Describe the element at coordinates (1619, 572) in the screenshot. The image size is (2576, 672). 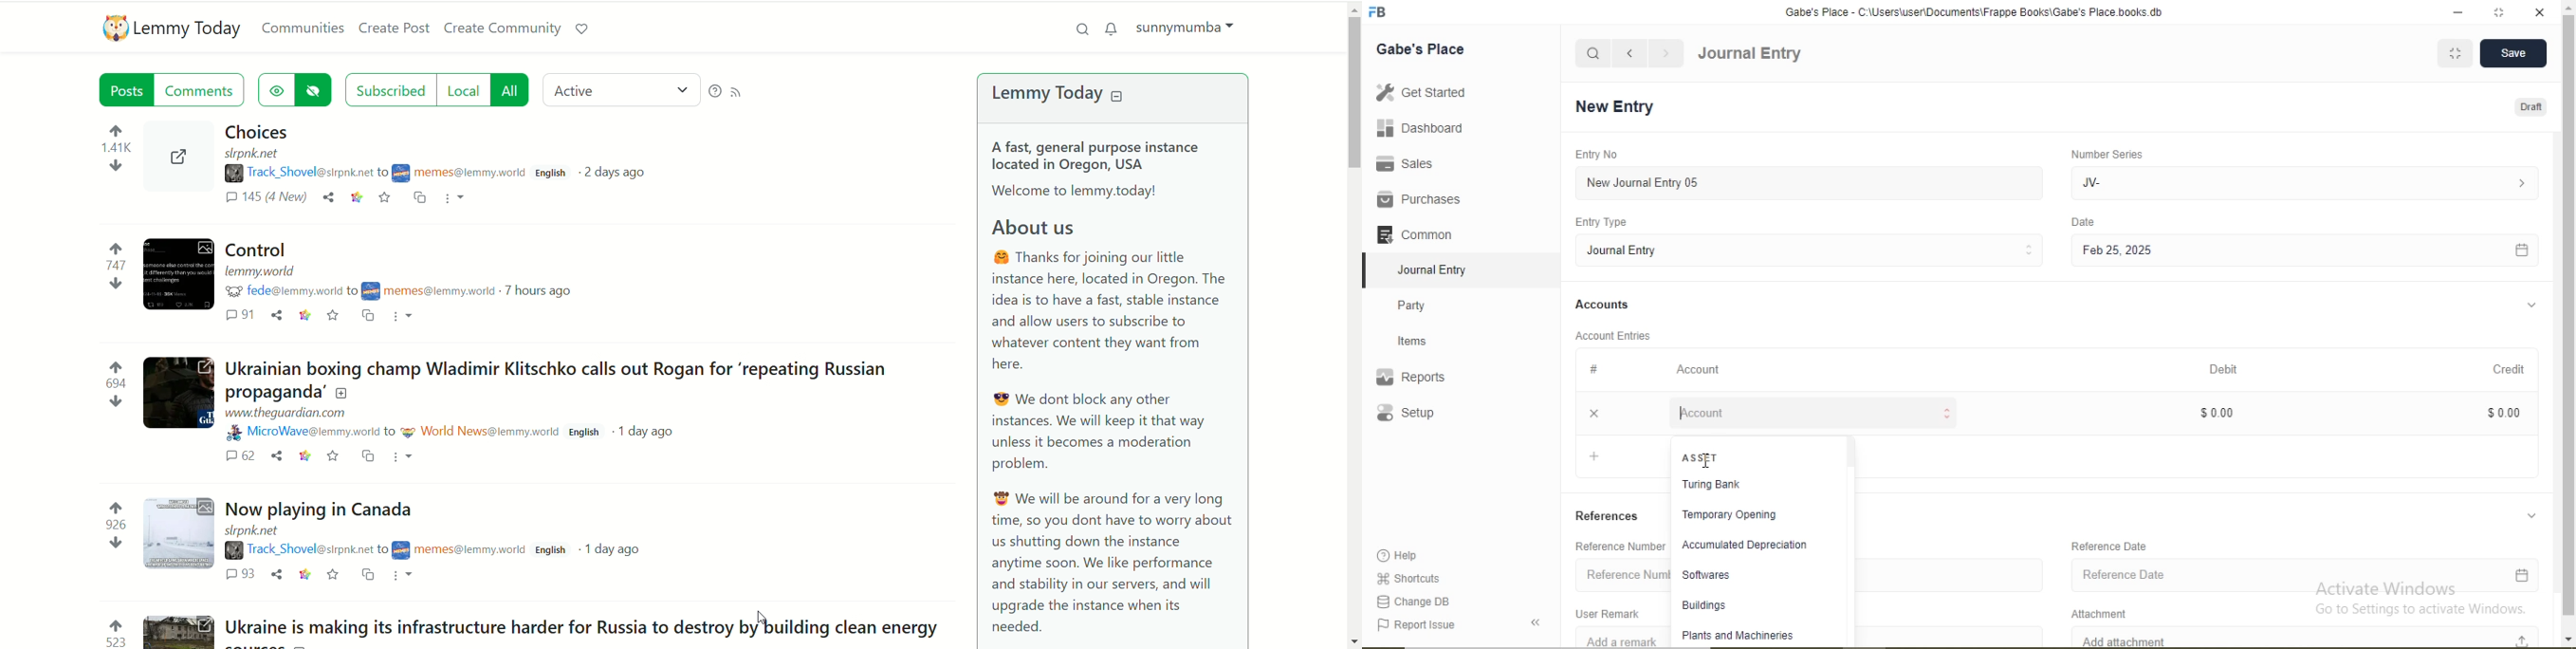
I see `Reference Number` at that location.